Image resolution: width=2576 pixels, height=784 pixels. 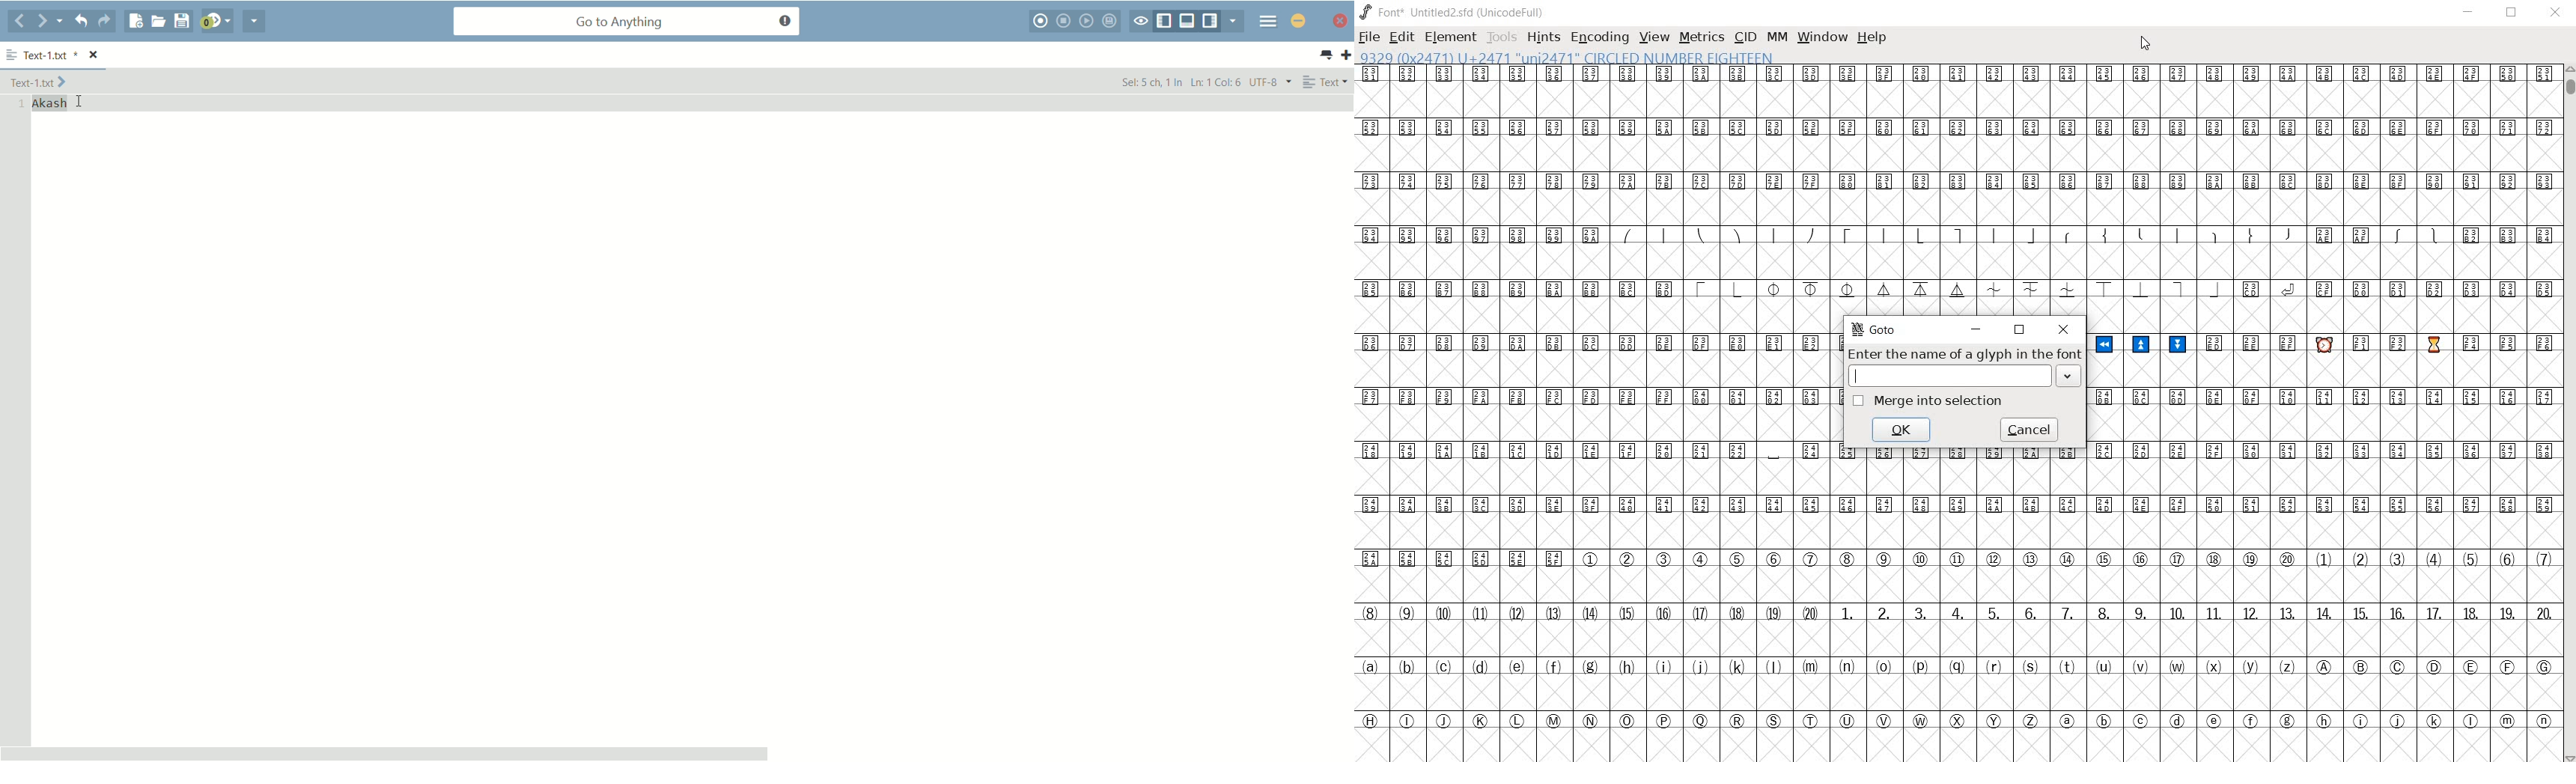 What do you see at coordinates (1502, 37) in the screenshot?
I see `tools` at bounding box center [1502, 37].